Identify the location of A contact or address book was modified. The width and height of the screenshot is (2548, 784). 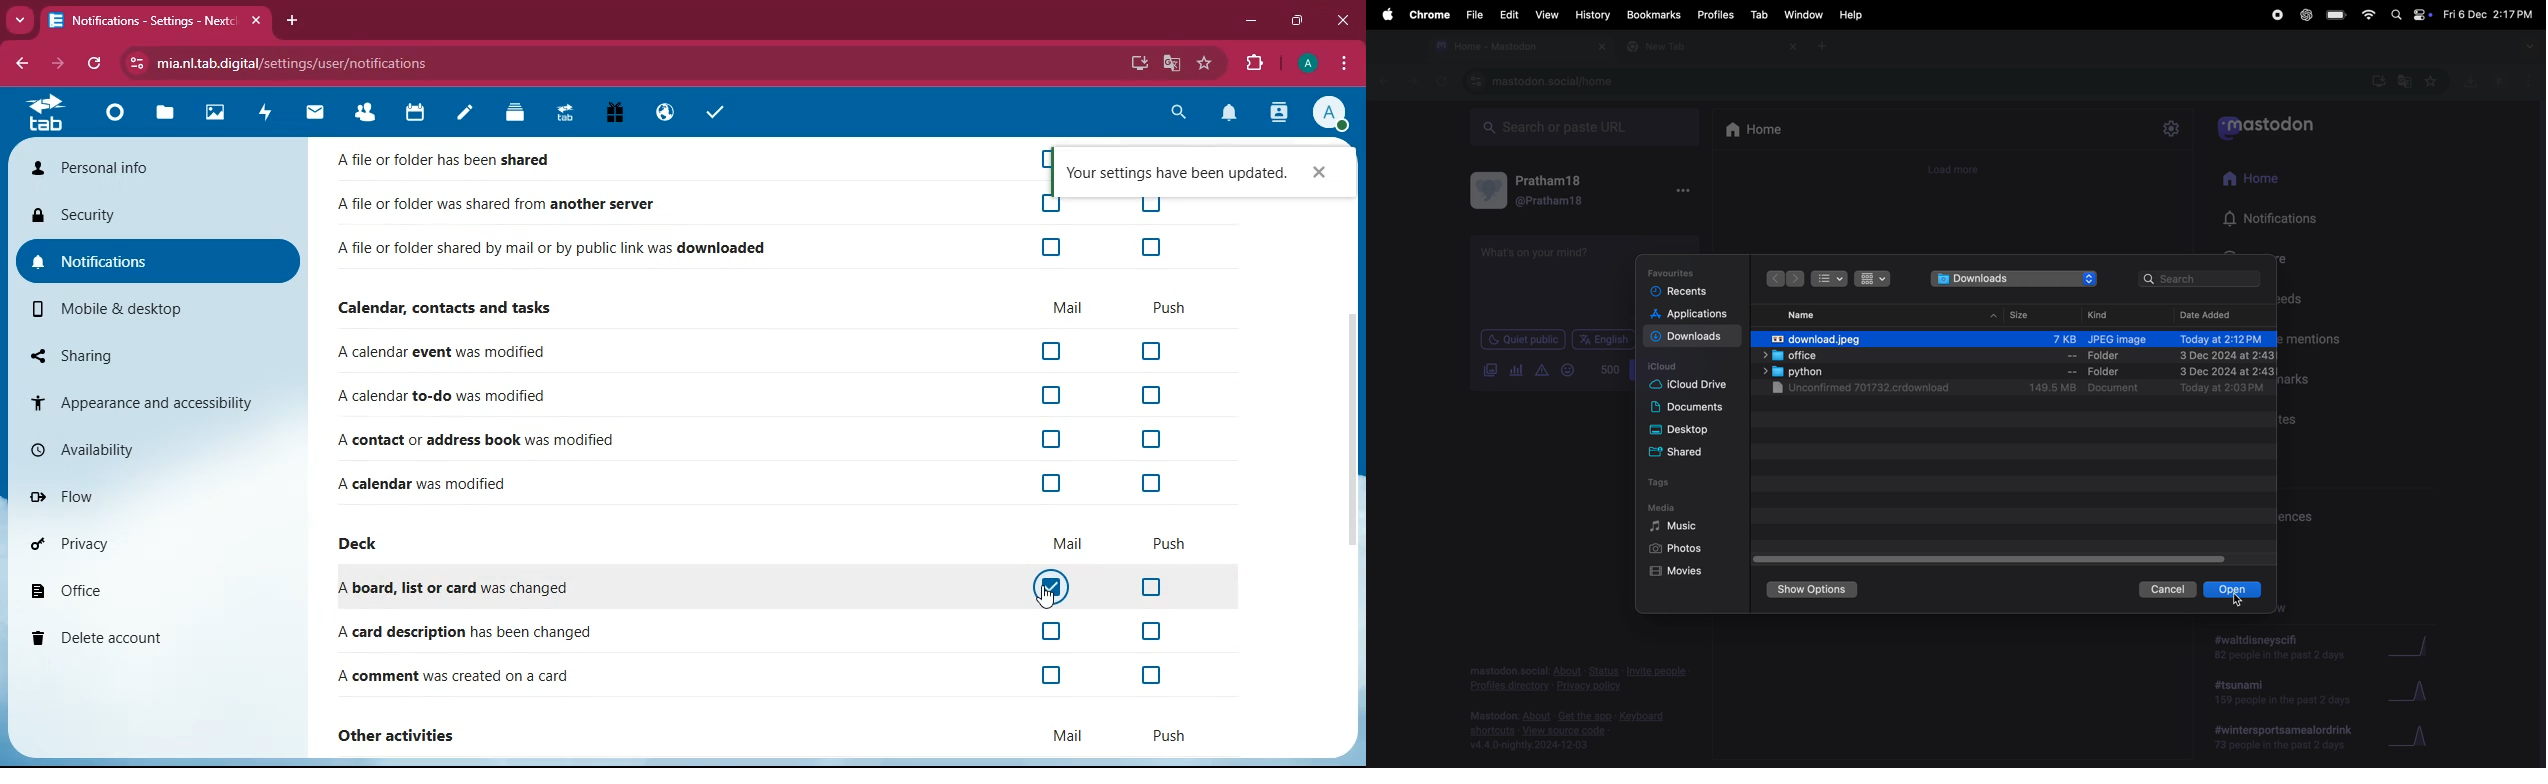
(484, 437).